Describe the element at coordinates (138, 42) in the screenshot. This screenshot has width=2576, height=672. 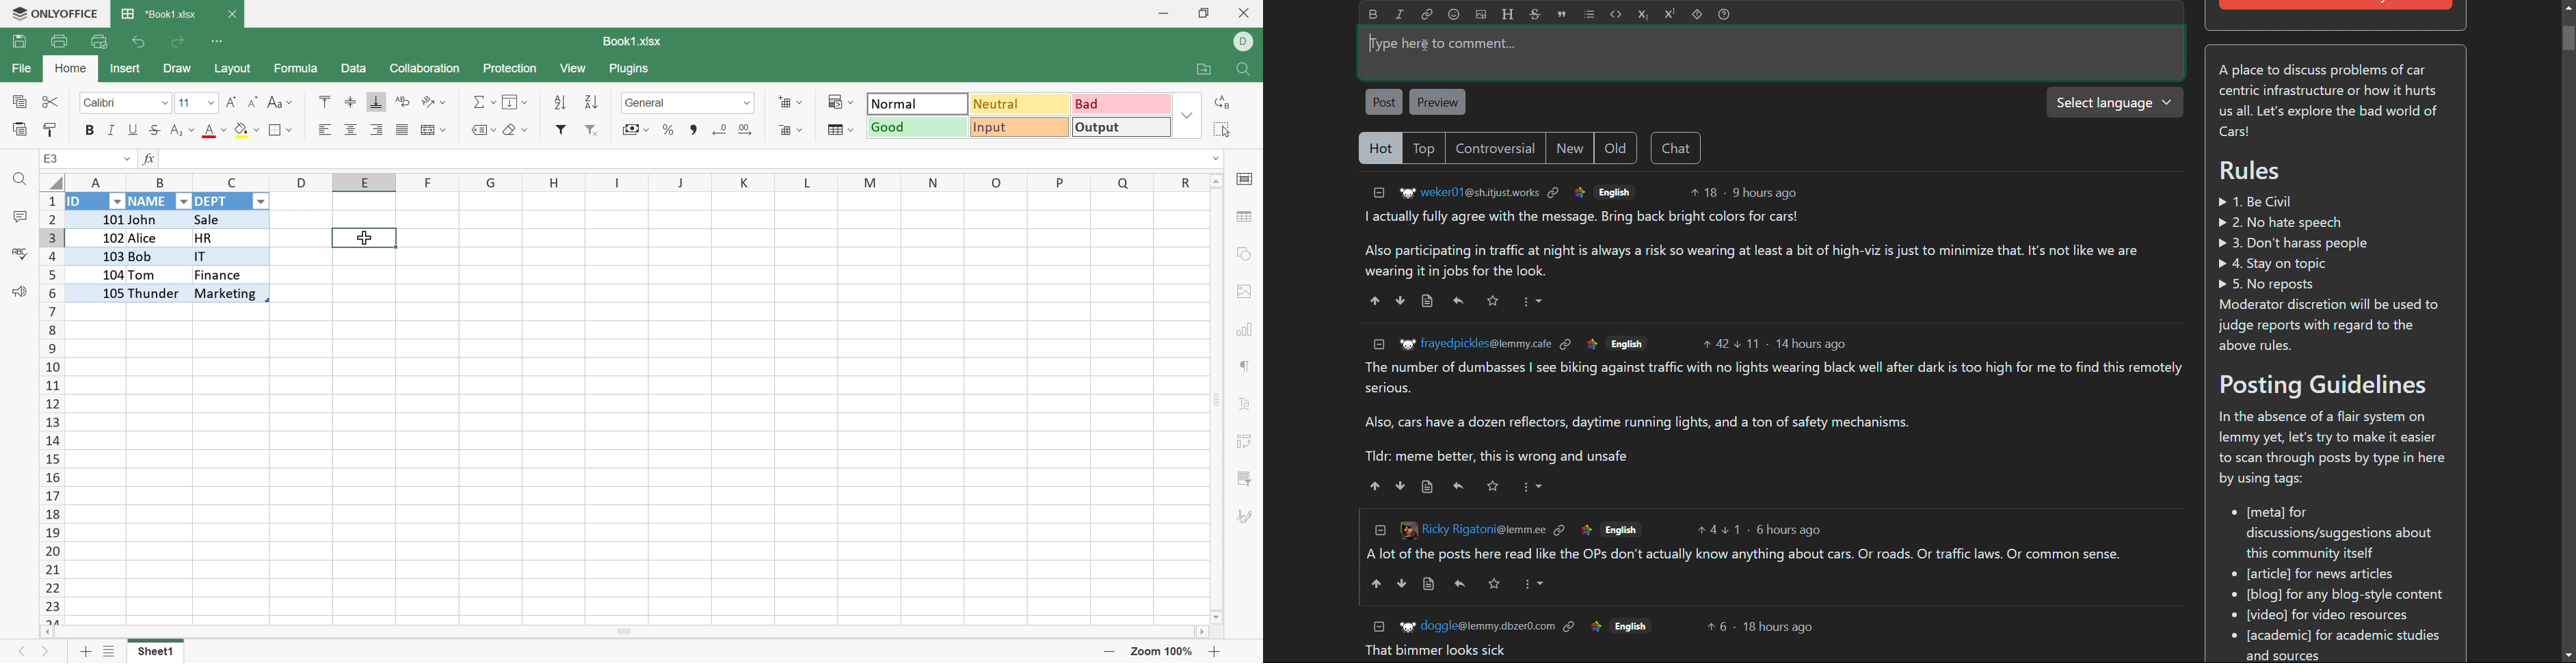
I see `Undo` at that location.